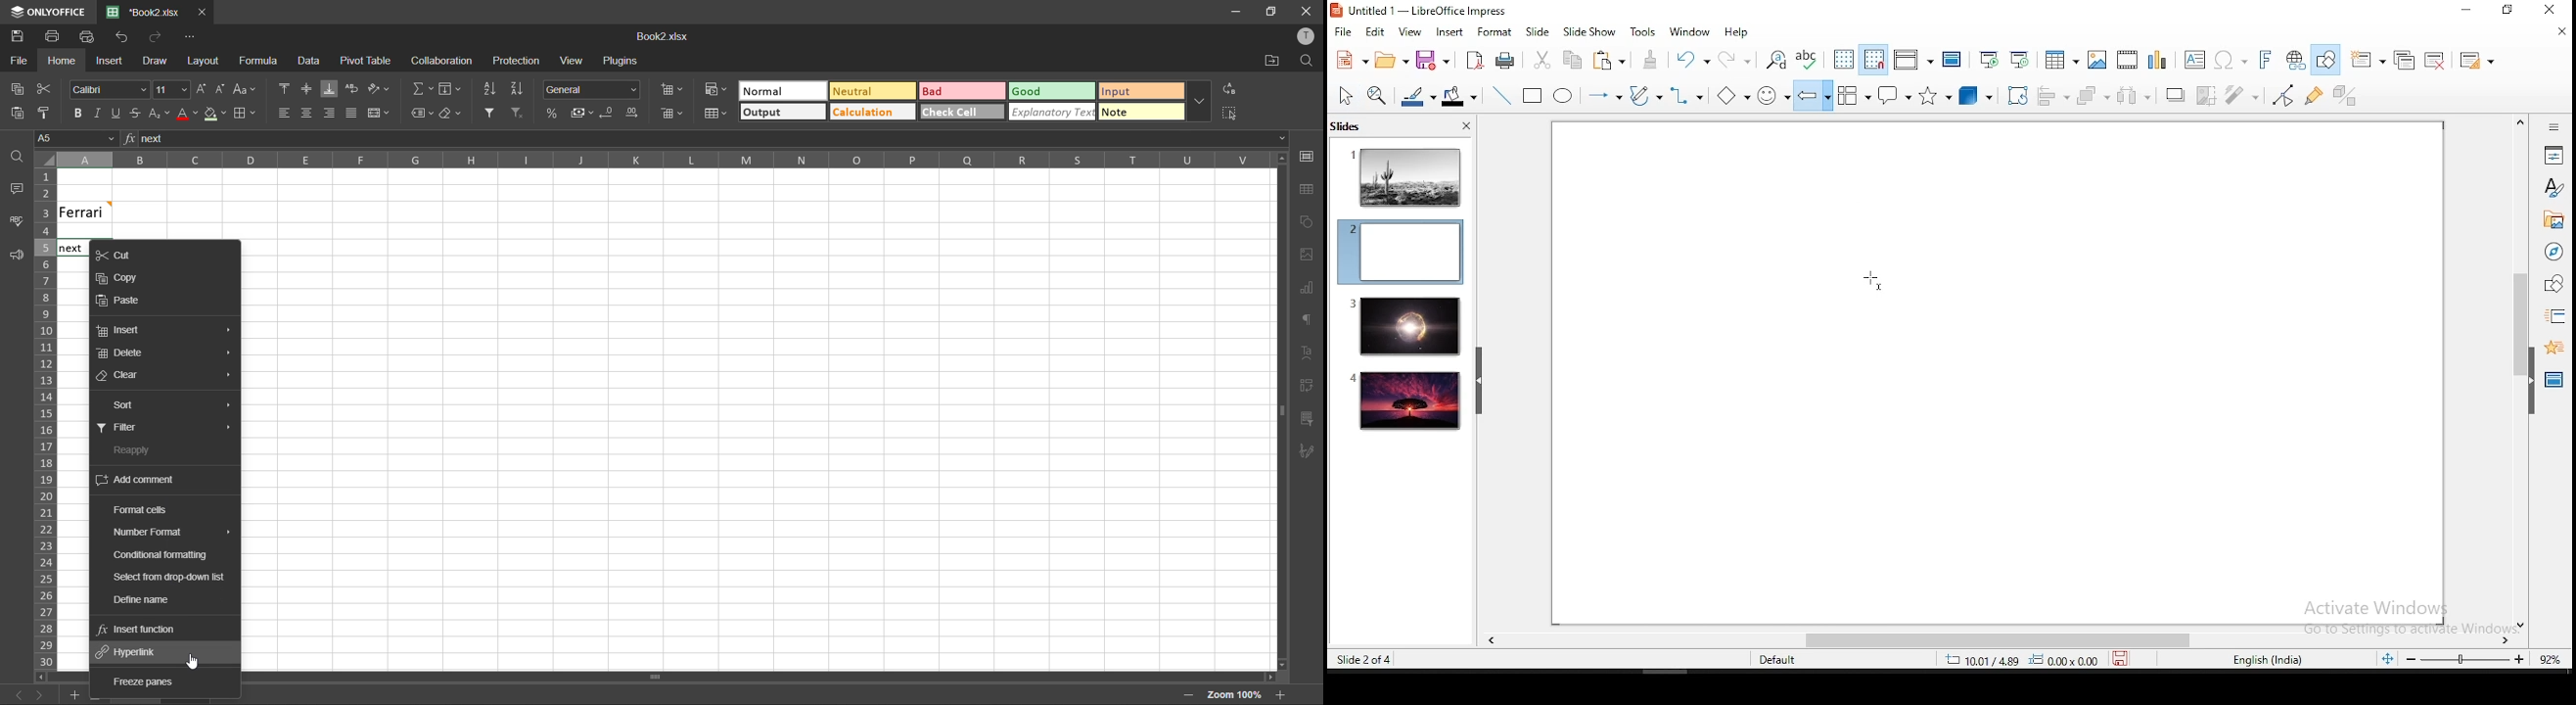 This screenshot has height=728, width=2576. Describe the element at coordinates (1307, 386) in the screenshot. I see `pivot table` at that location.